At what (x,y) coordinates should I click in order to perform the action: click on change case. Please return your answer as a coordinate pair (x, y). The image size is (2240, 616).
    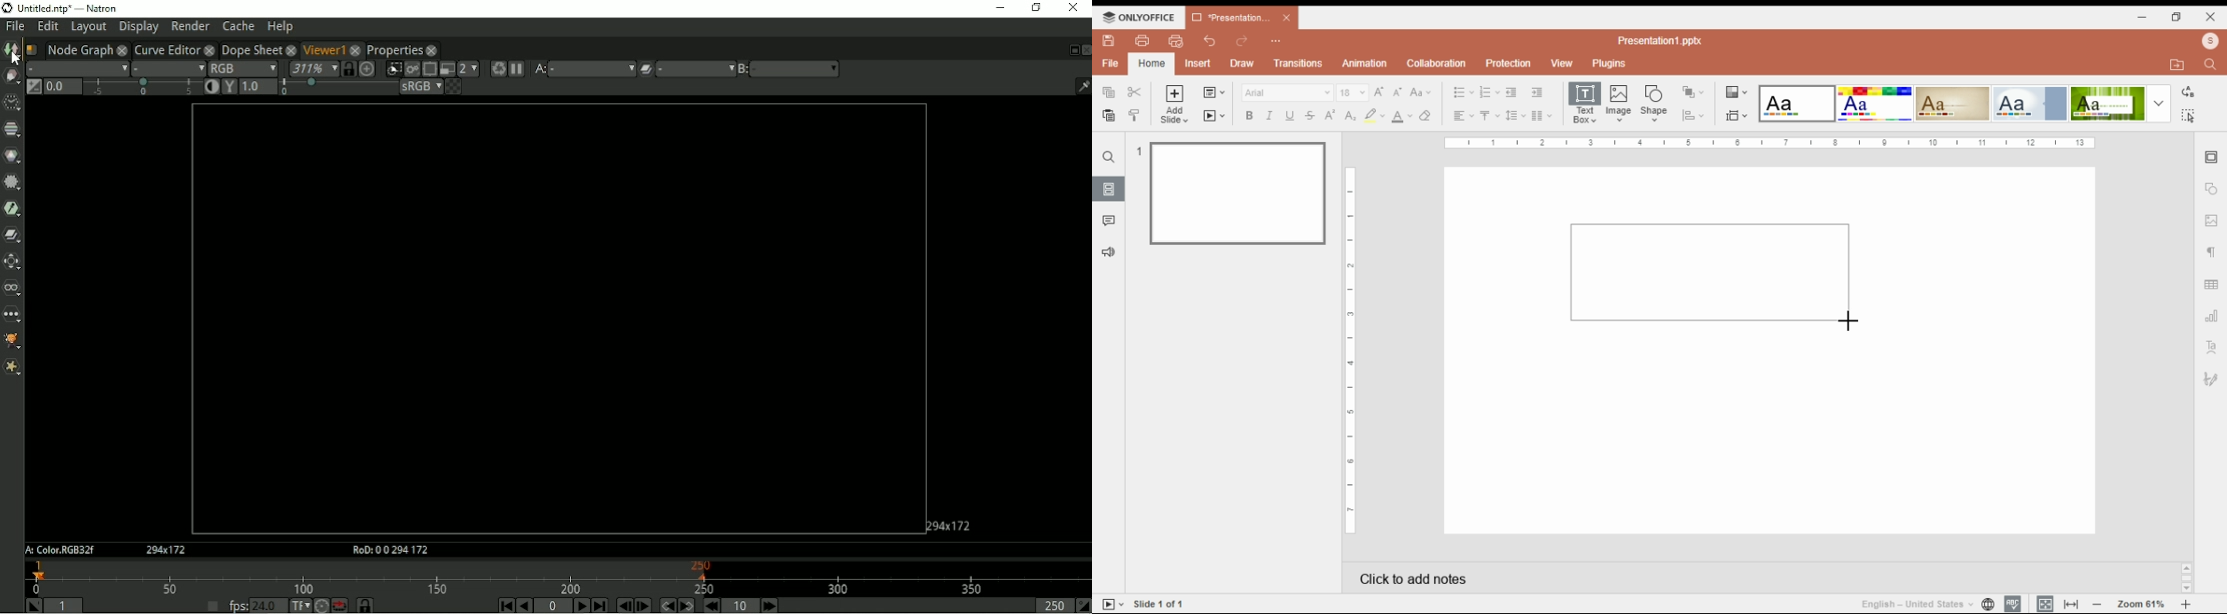
    Looking at the image, I should click on (1420, 92).